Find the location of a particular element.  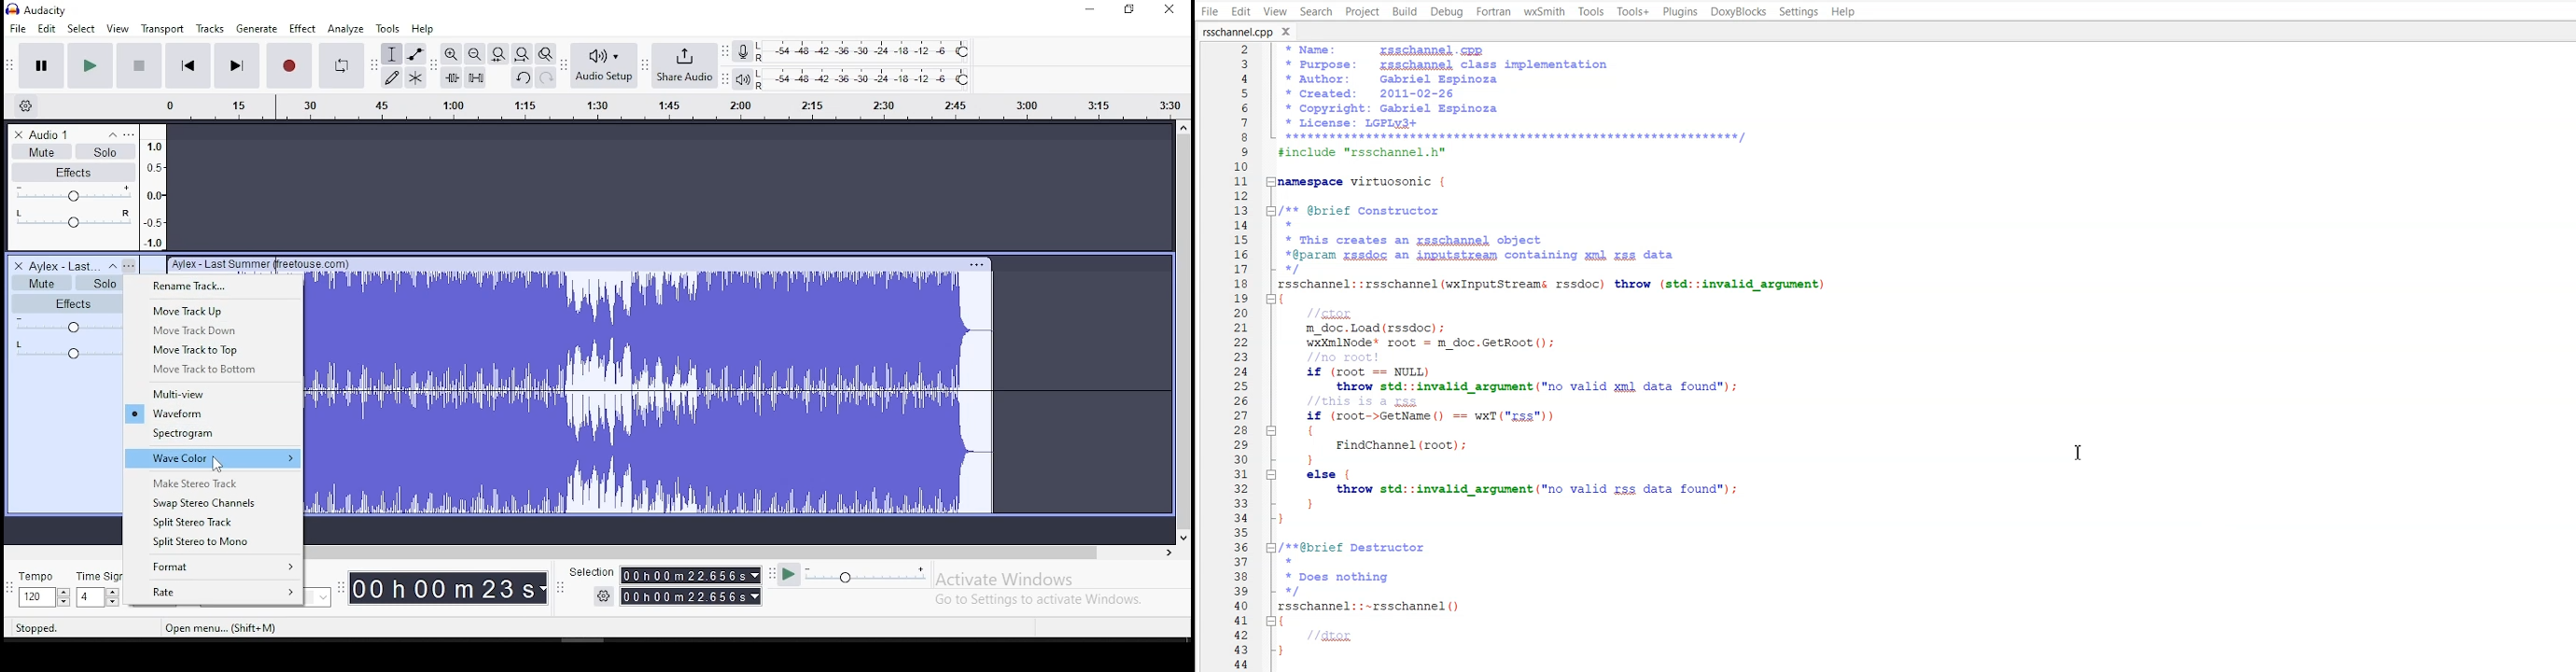

wxSmith is located at coordinates (1545, 11).